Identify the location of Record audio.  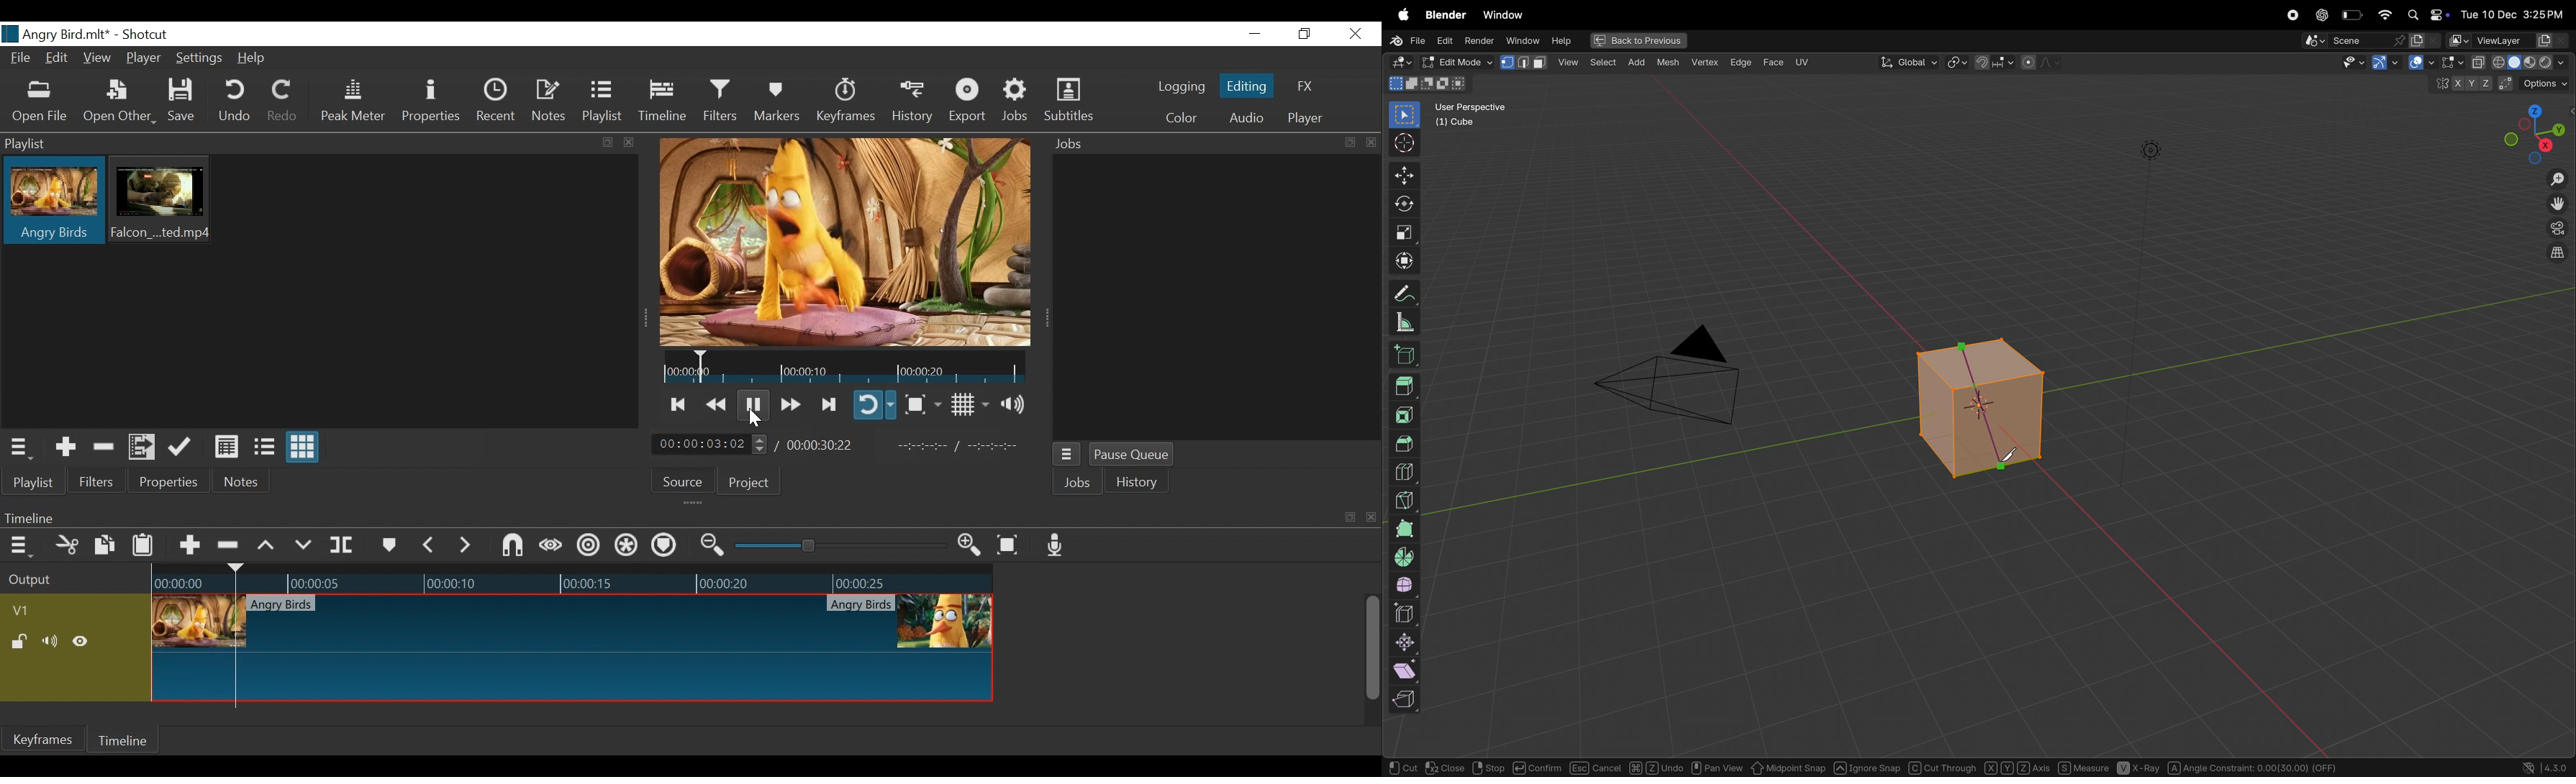
(1056, 547).